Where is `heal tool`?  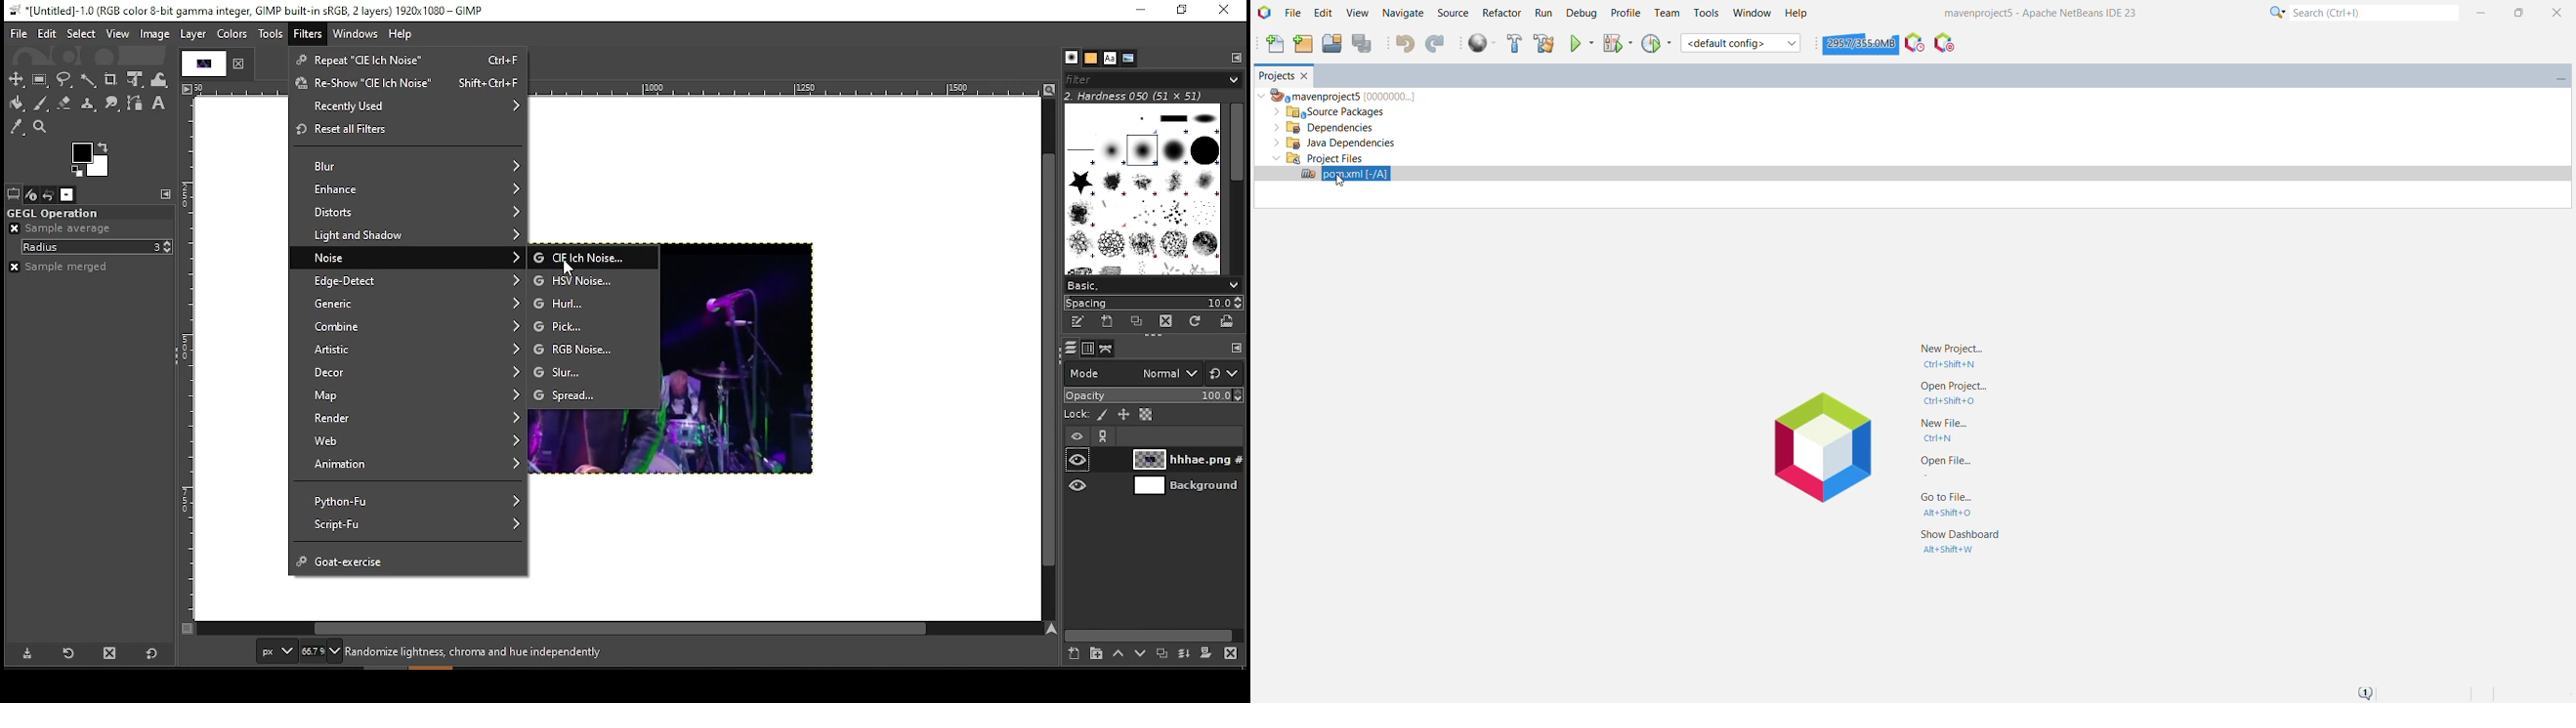
heal tool is located at coordinates (85, 104).